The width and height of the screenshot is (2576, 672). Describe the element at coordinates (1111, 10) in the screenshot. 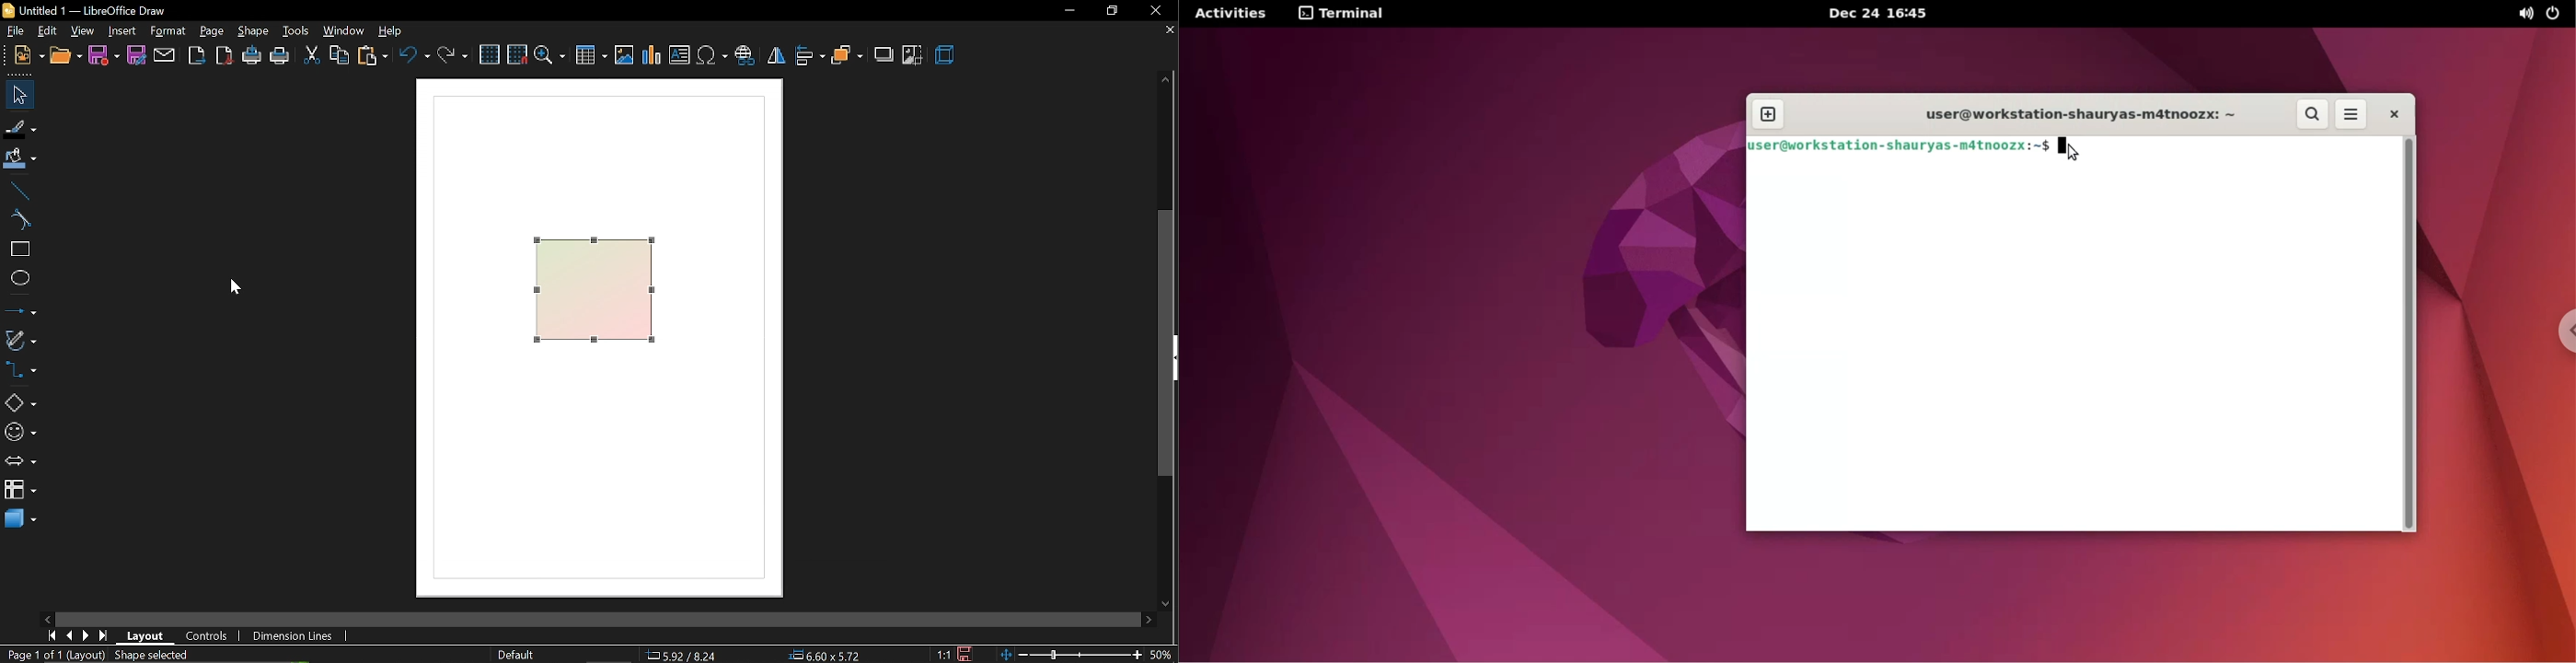

I see `restore down` at that location.